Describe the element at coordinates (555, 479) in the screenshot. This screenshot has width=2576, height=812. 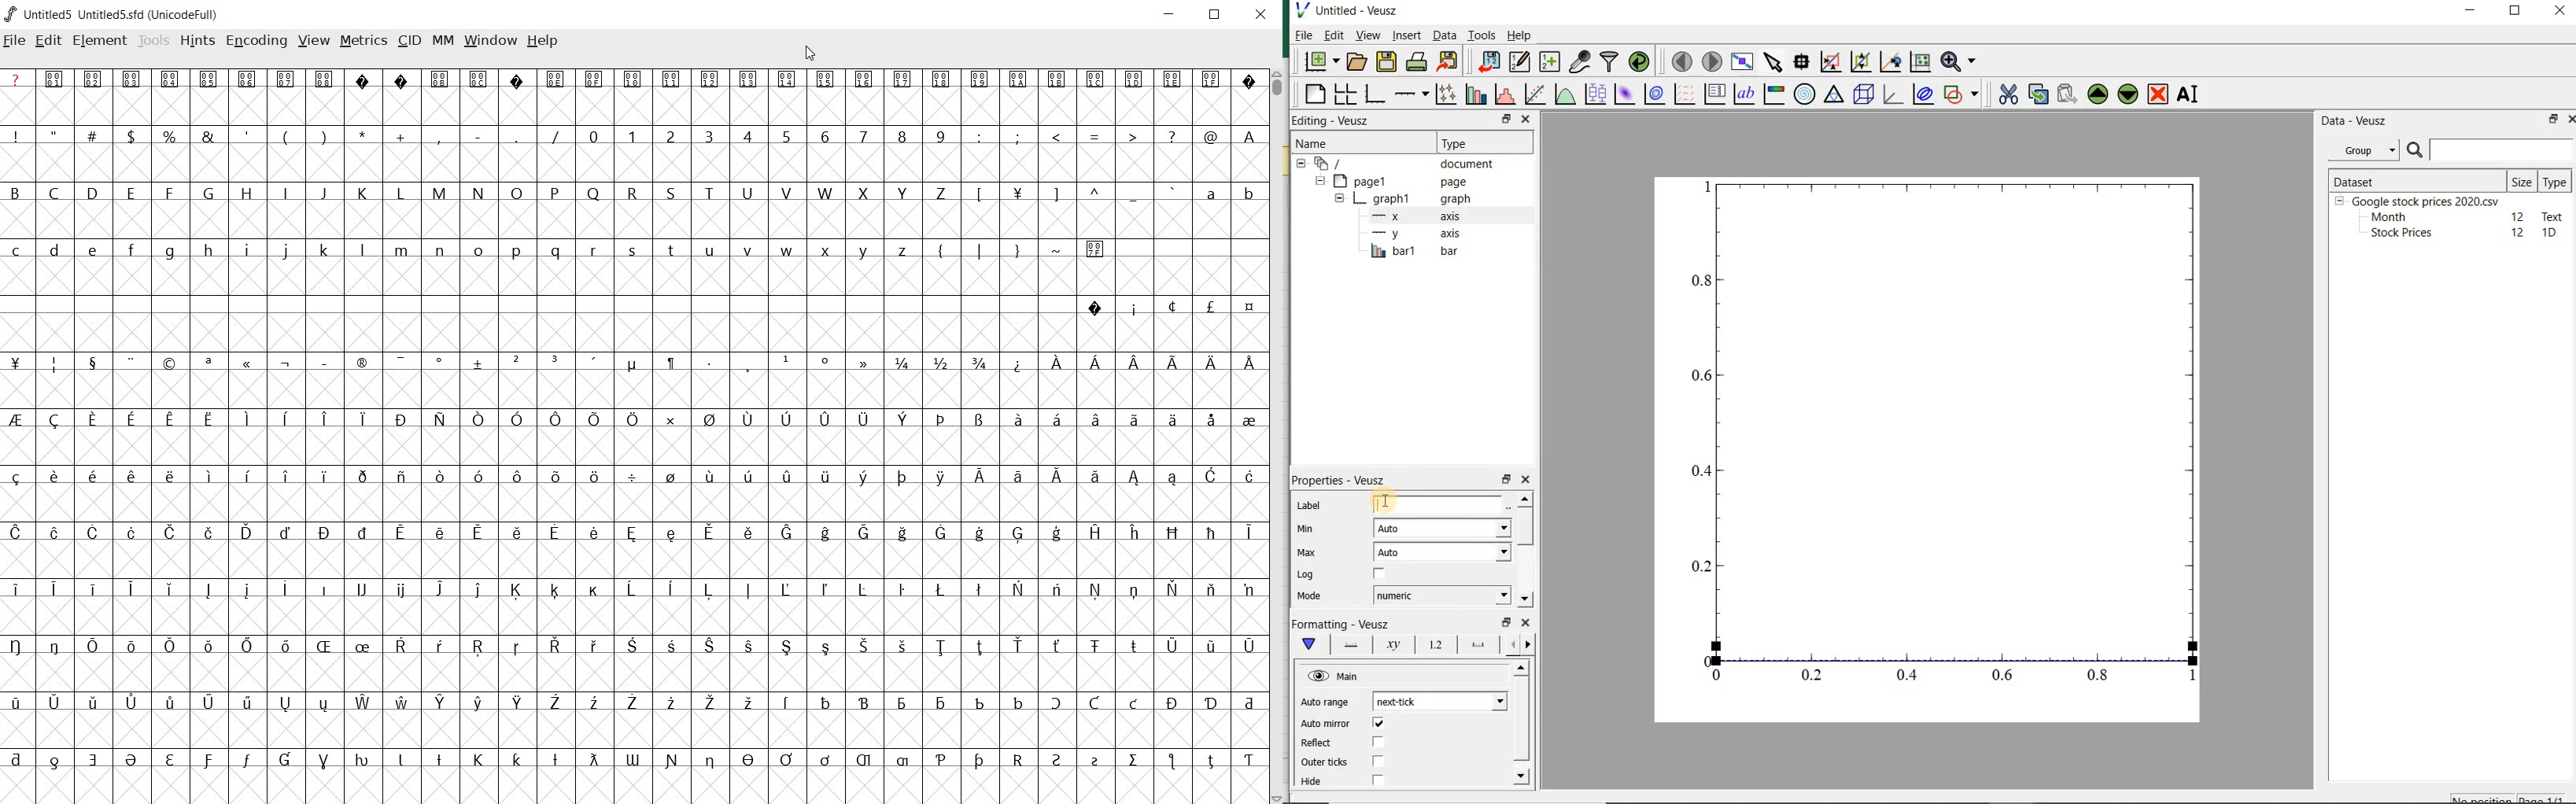
I see `Symbol` at that location.